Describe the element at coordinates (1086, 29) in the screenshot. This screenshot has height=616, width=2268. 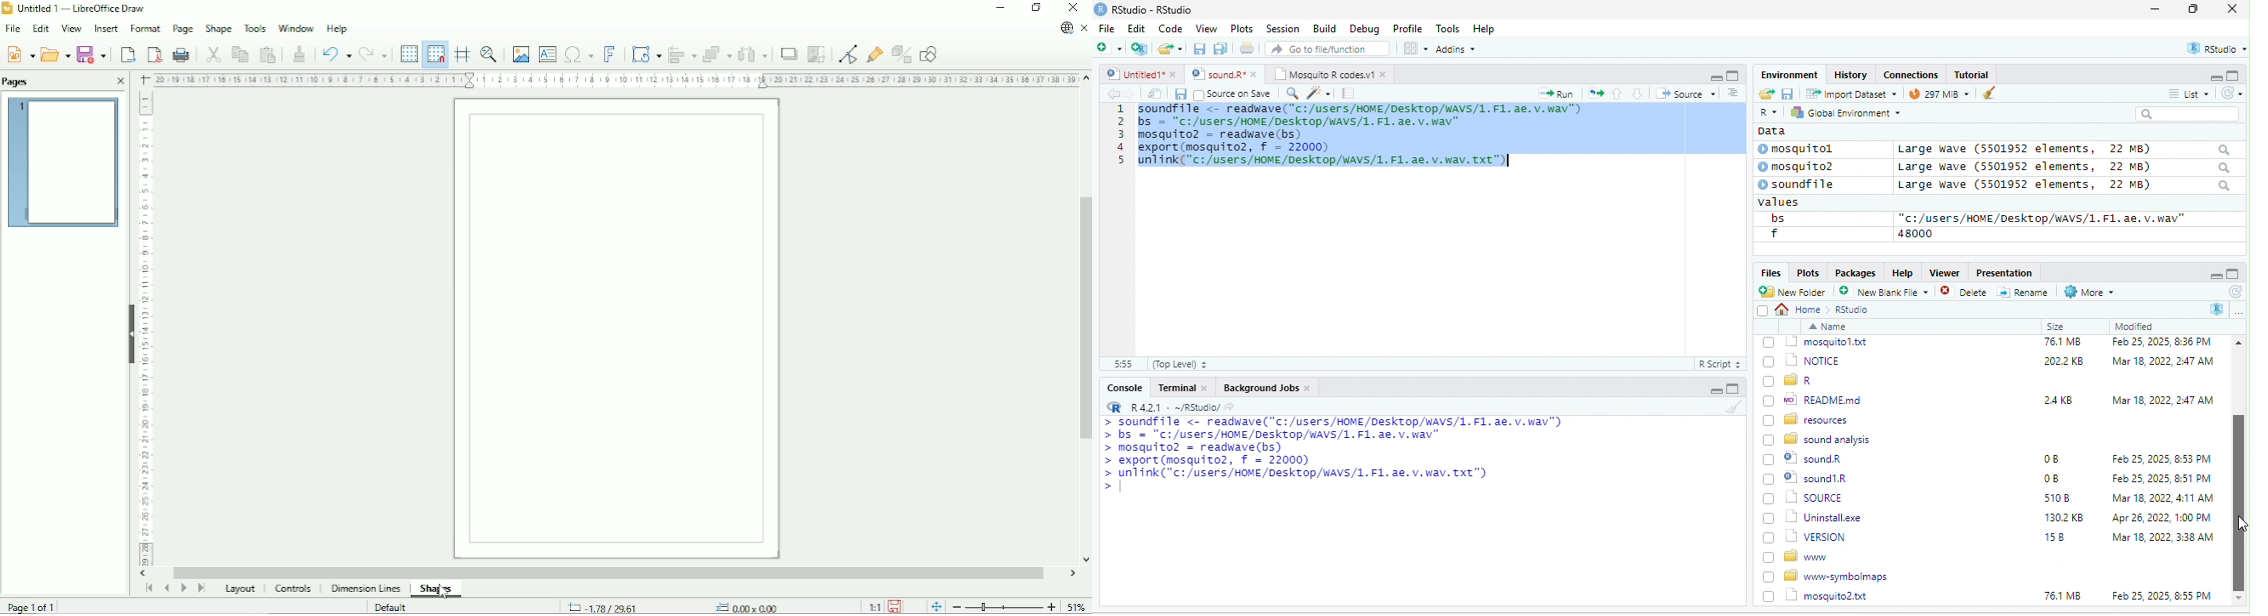
I see `Close document` at that location.